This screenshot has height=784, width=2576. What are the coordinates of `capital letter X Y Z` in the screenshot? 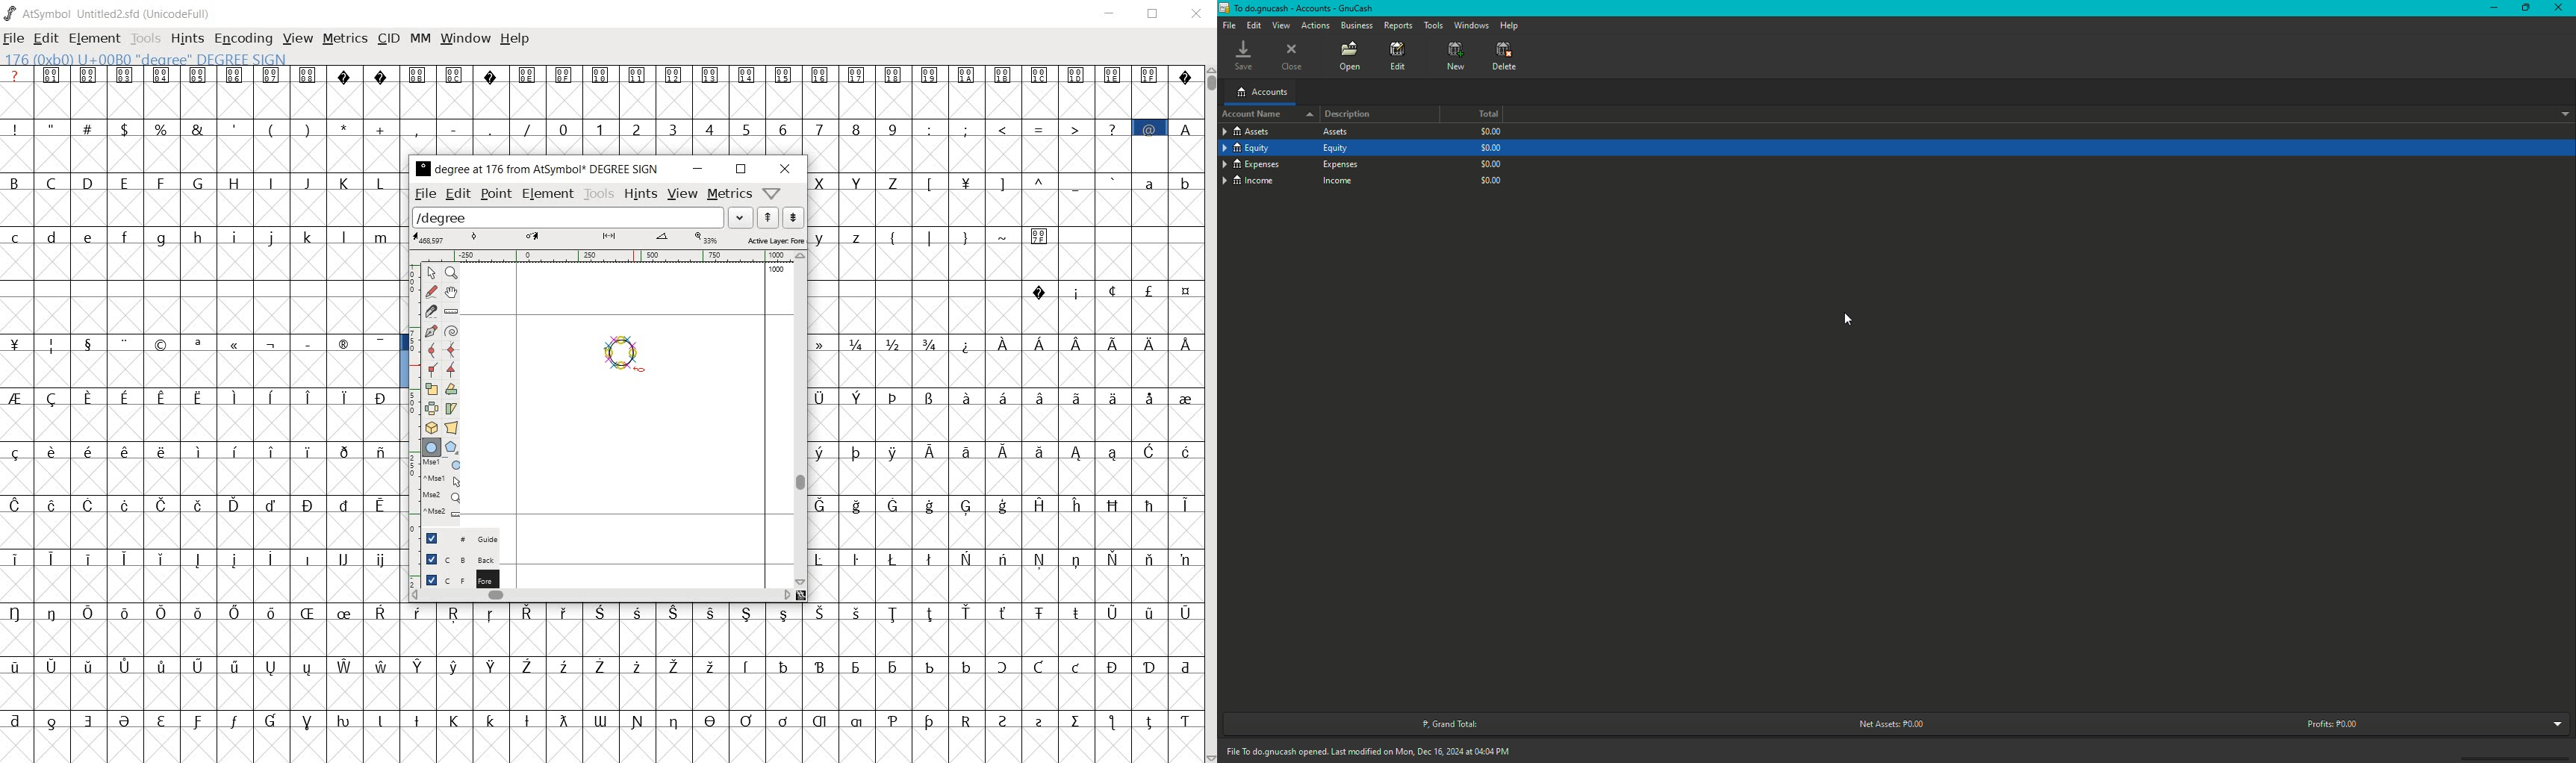 It's located at (862, 182).